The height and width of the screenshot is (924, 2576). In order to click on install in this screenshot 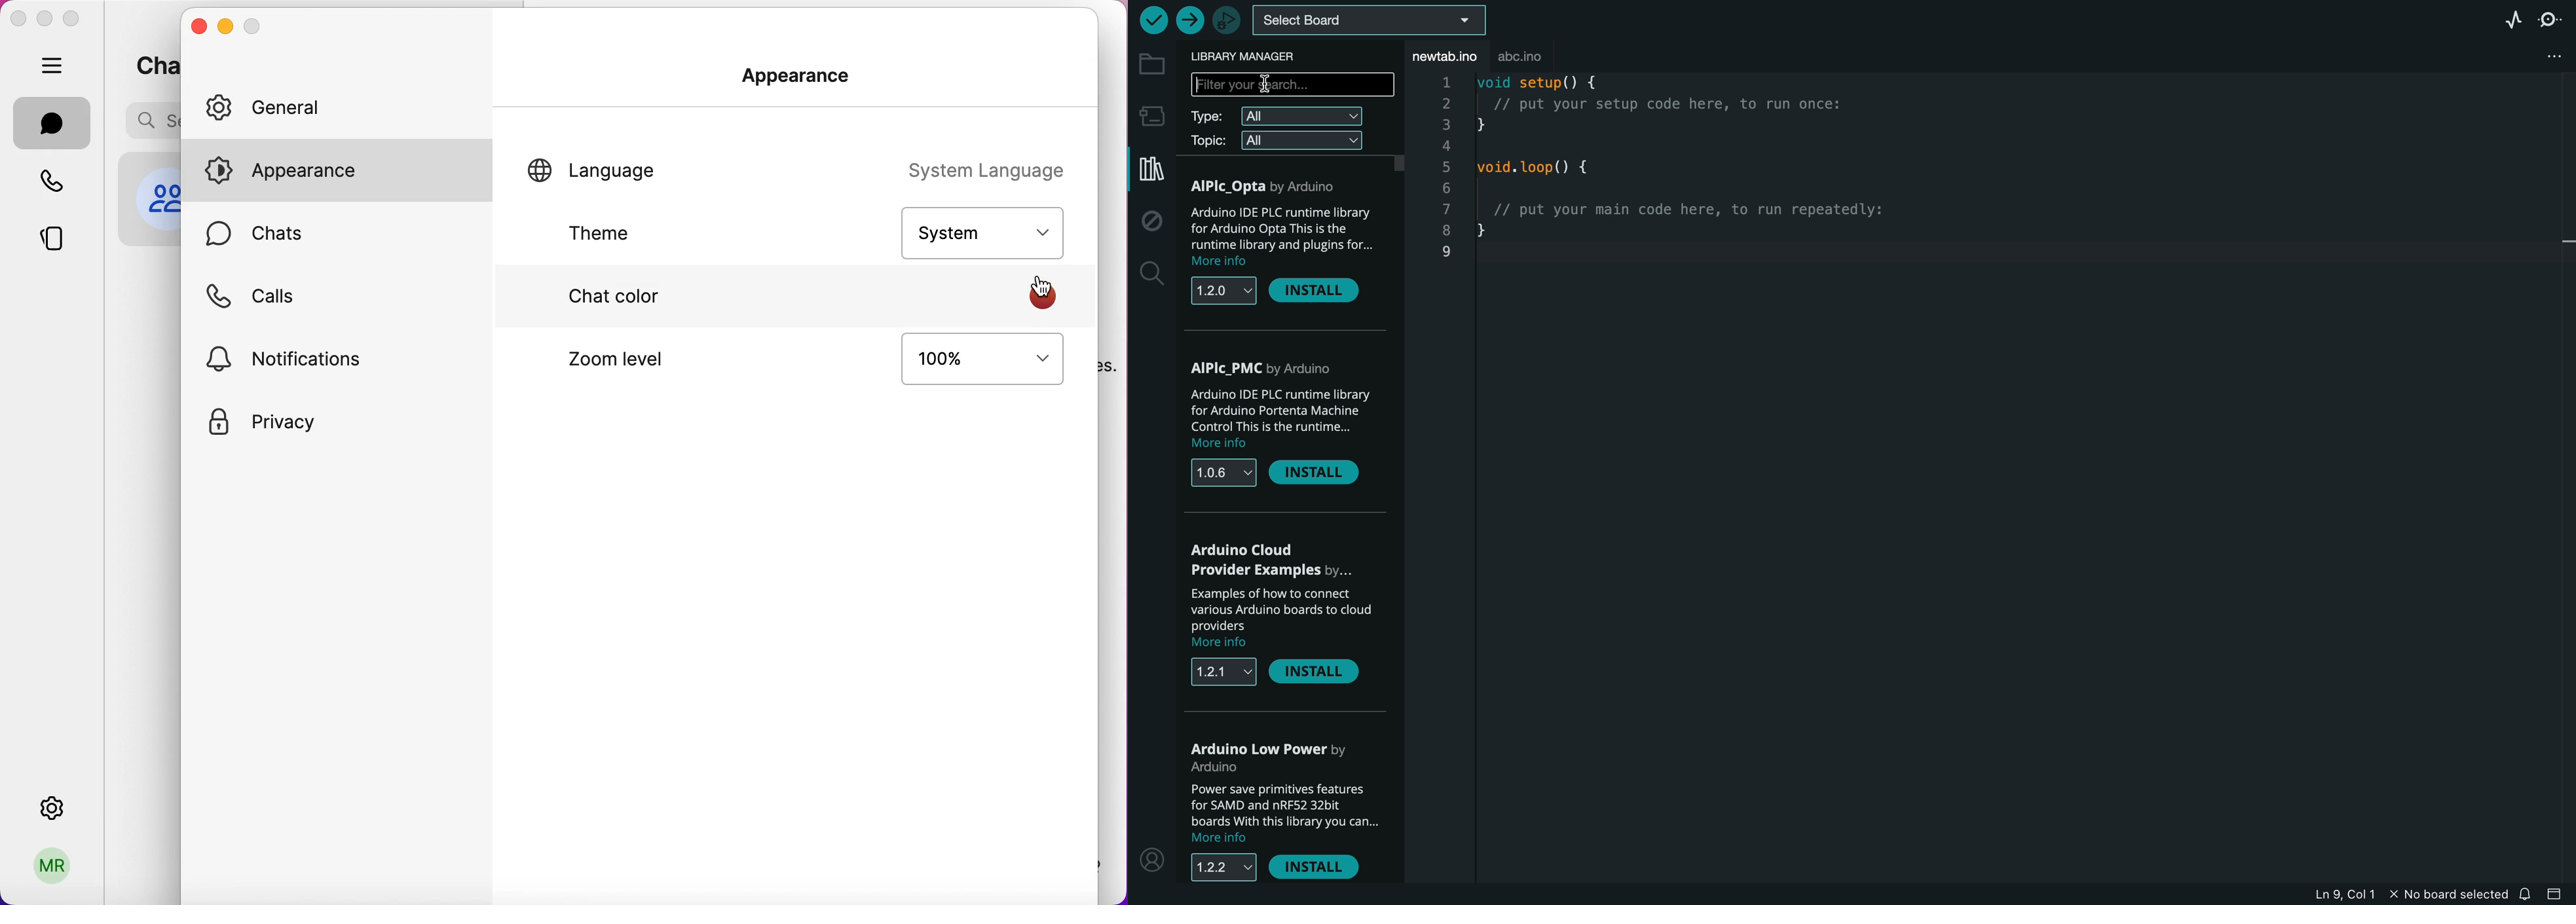, I will do `click(1314, 473)`.